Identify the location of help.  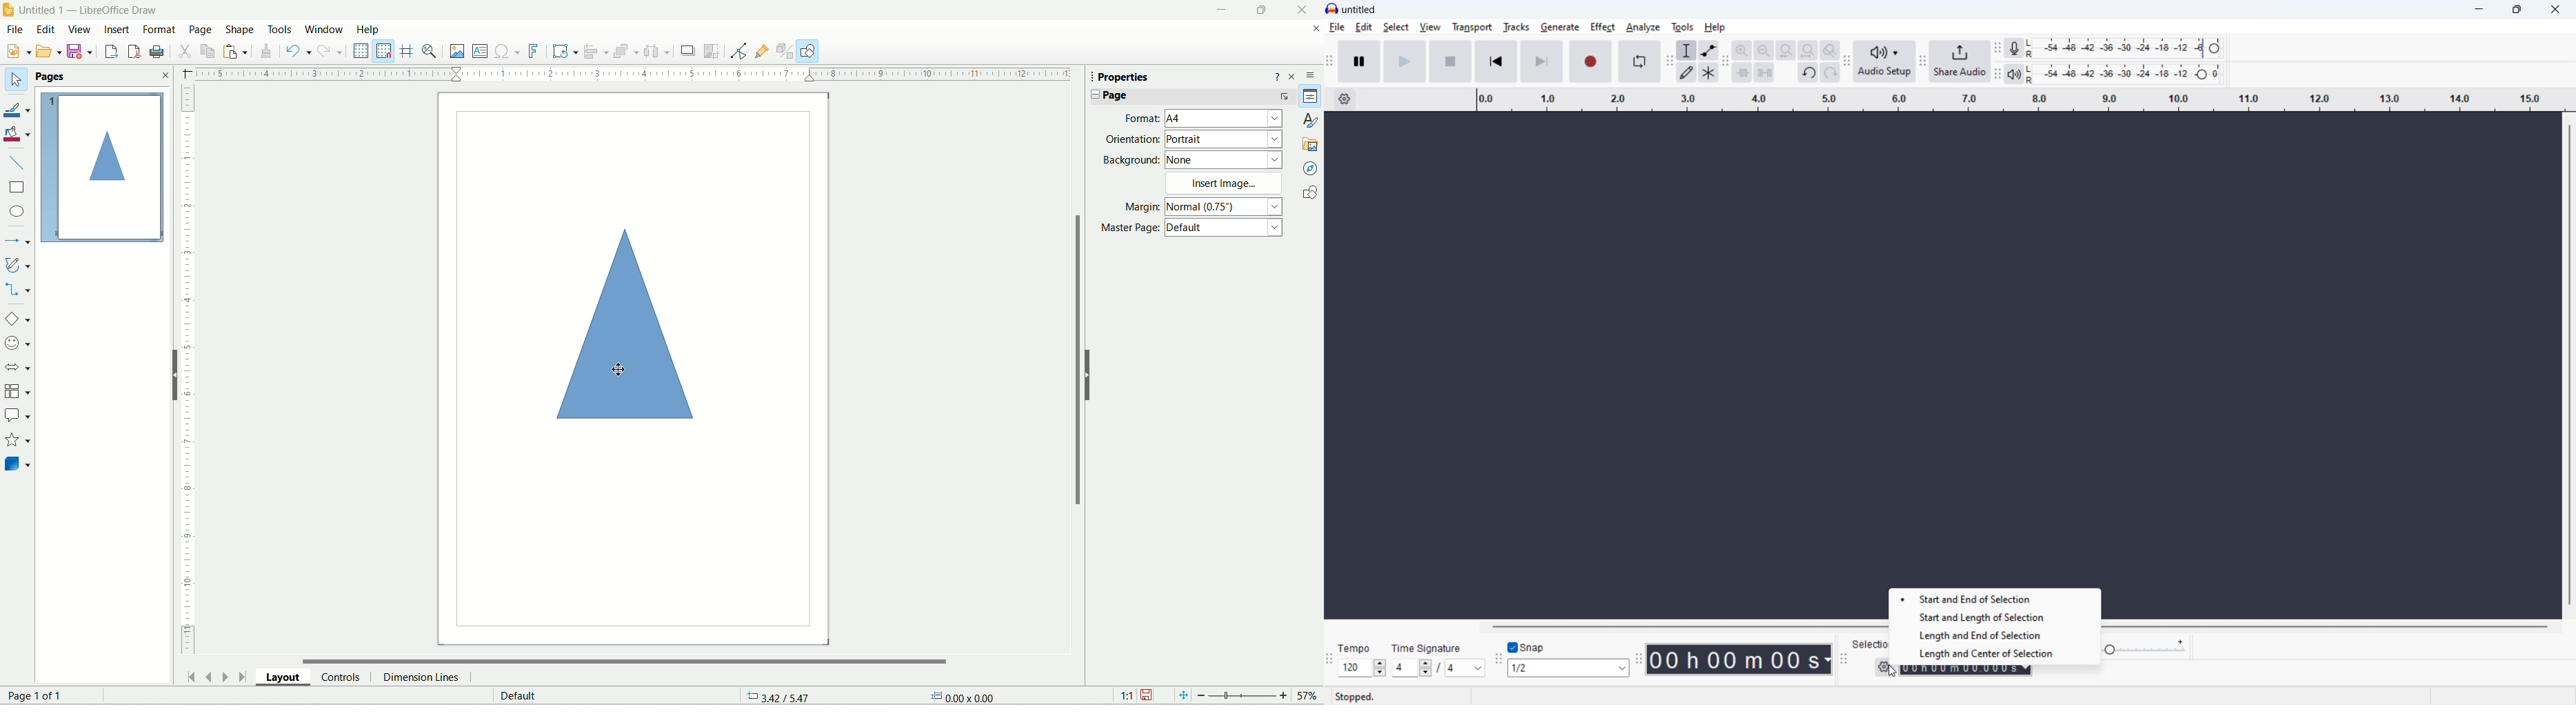
(1716, 27).